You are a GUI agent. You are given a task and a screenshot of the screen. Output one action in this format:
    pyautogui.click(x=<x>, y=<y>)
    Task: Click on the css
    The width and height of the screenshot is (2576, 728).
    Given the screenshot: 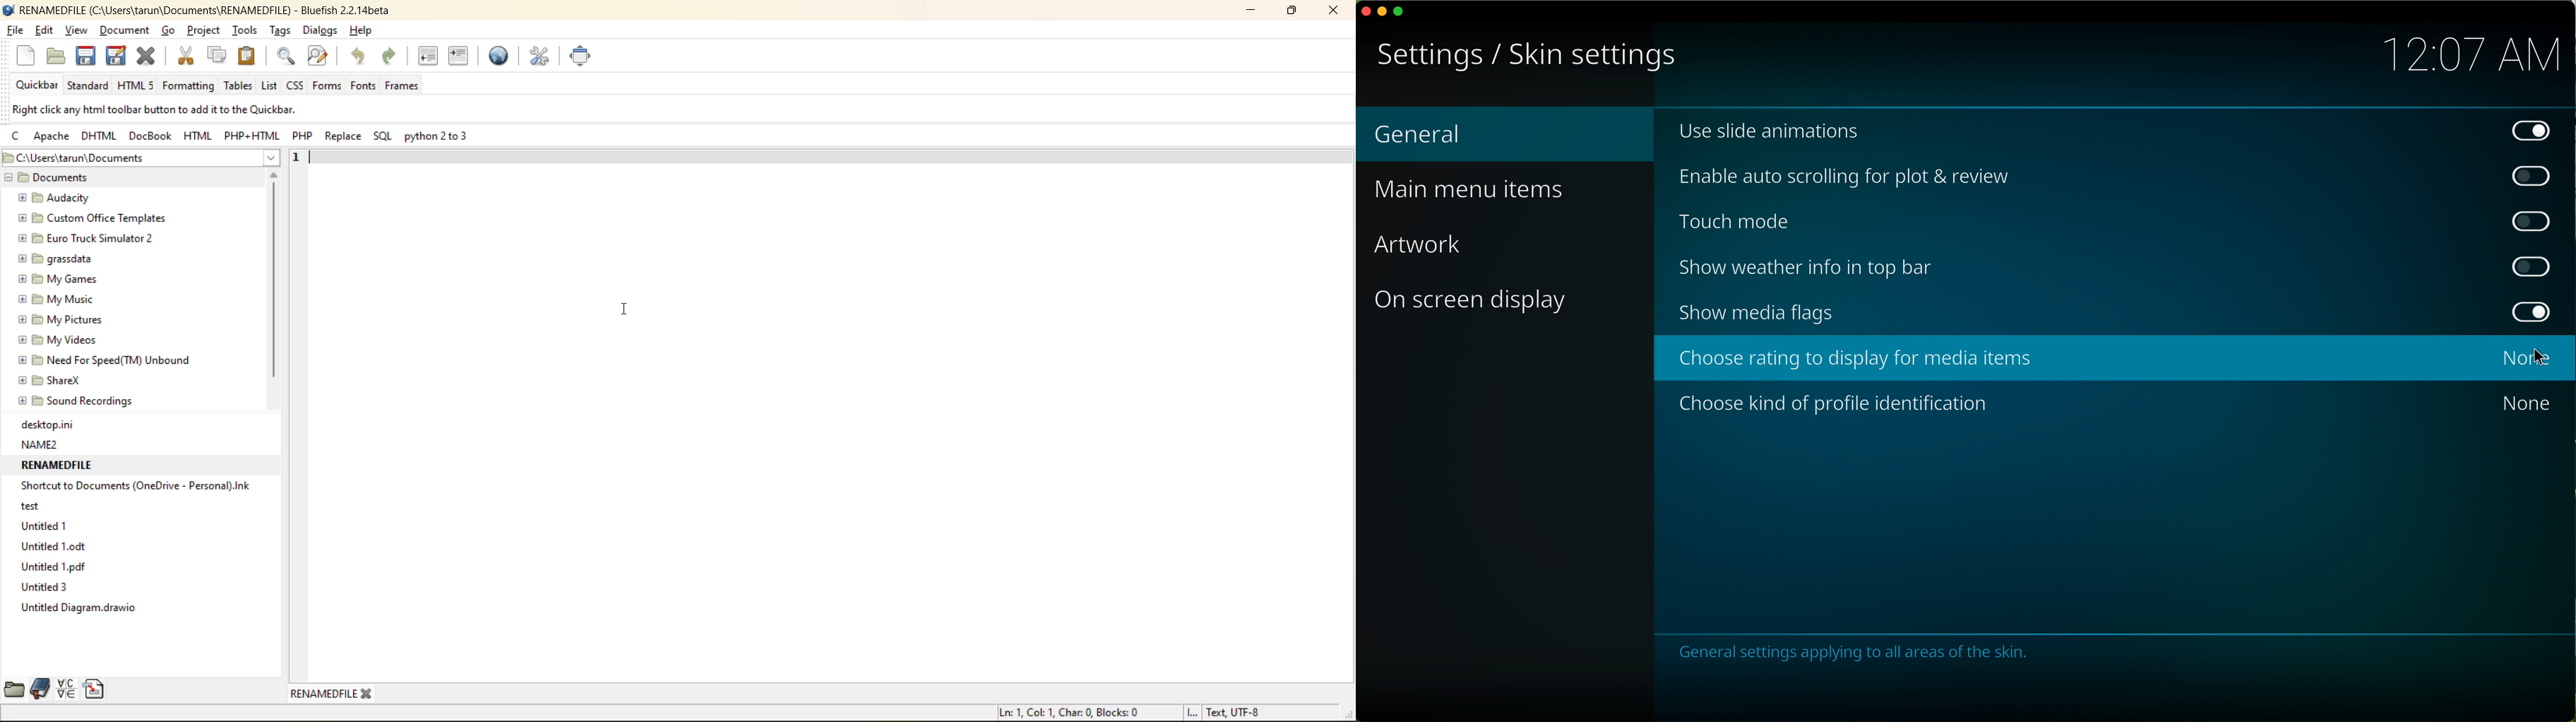 What is the action you would take?
    pyautogui.click(x=296, y=85)
    